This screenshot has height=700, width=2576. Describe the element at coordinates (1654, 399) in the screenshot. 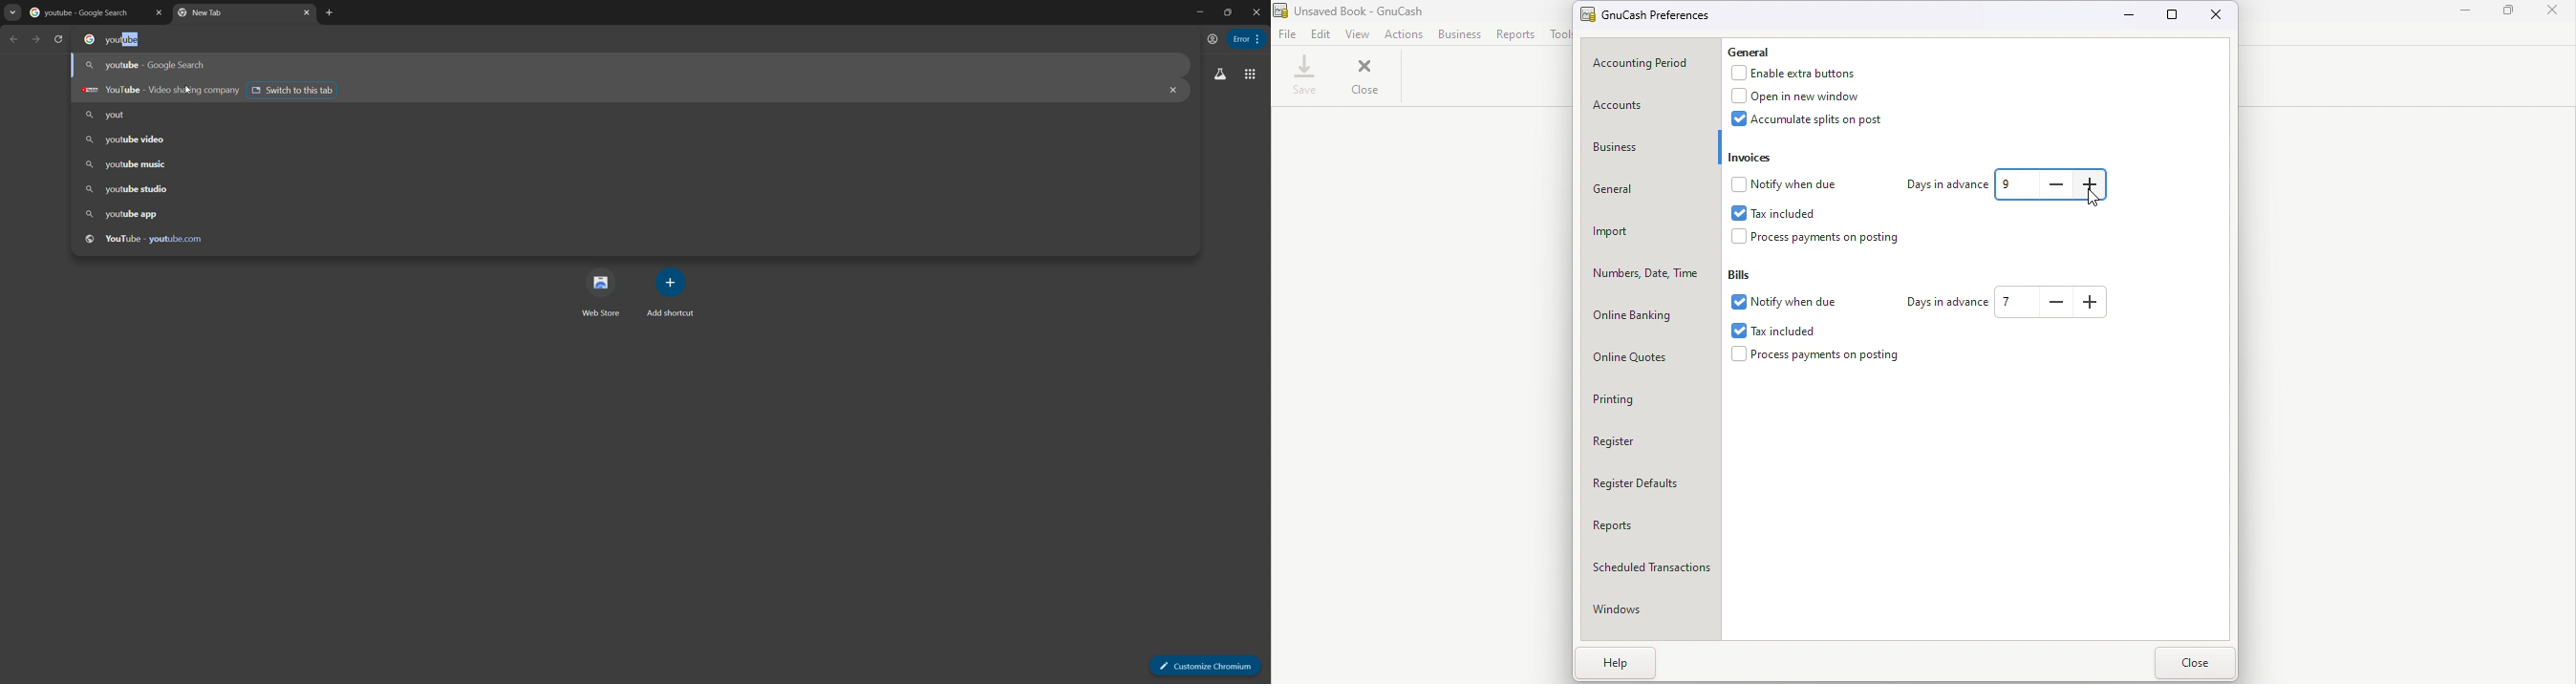

I see `Printing` at that location.